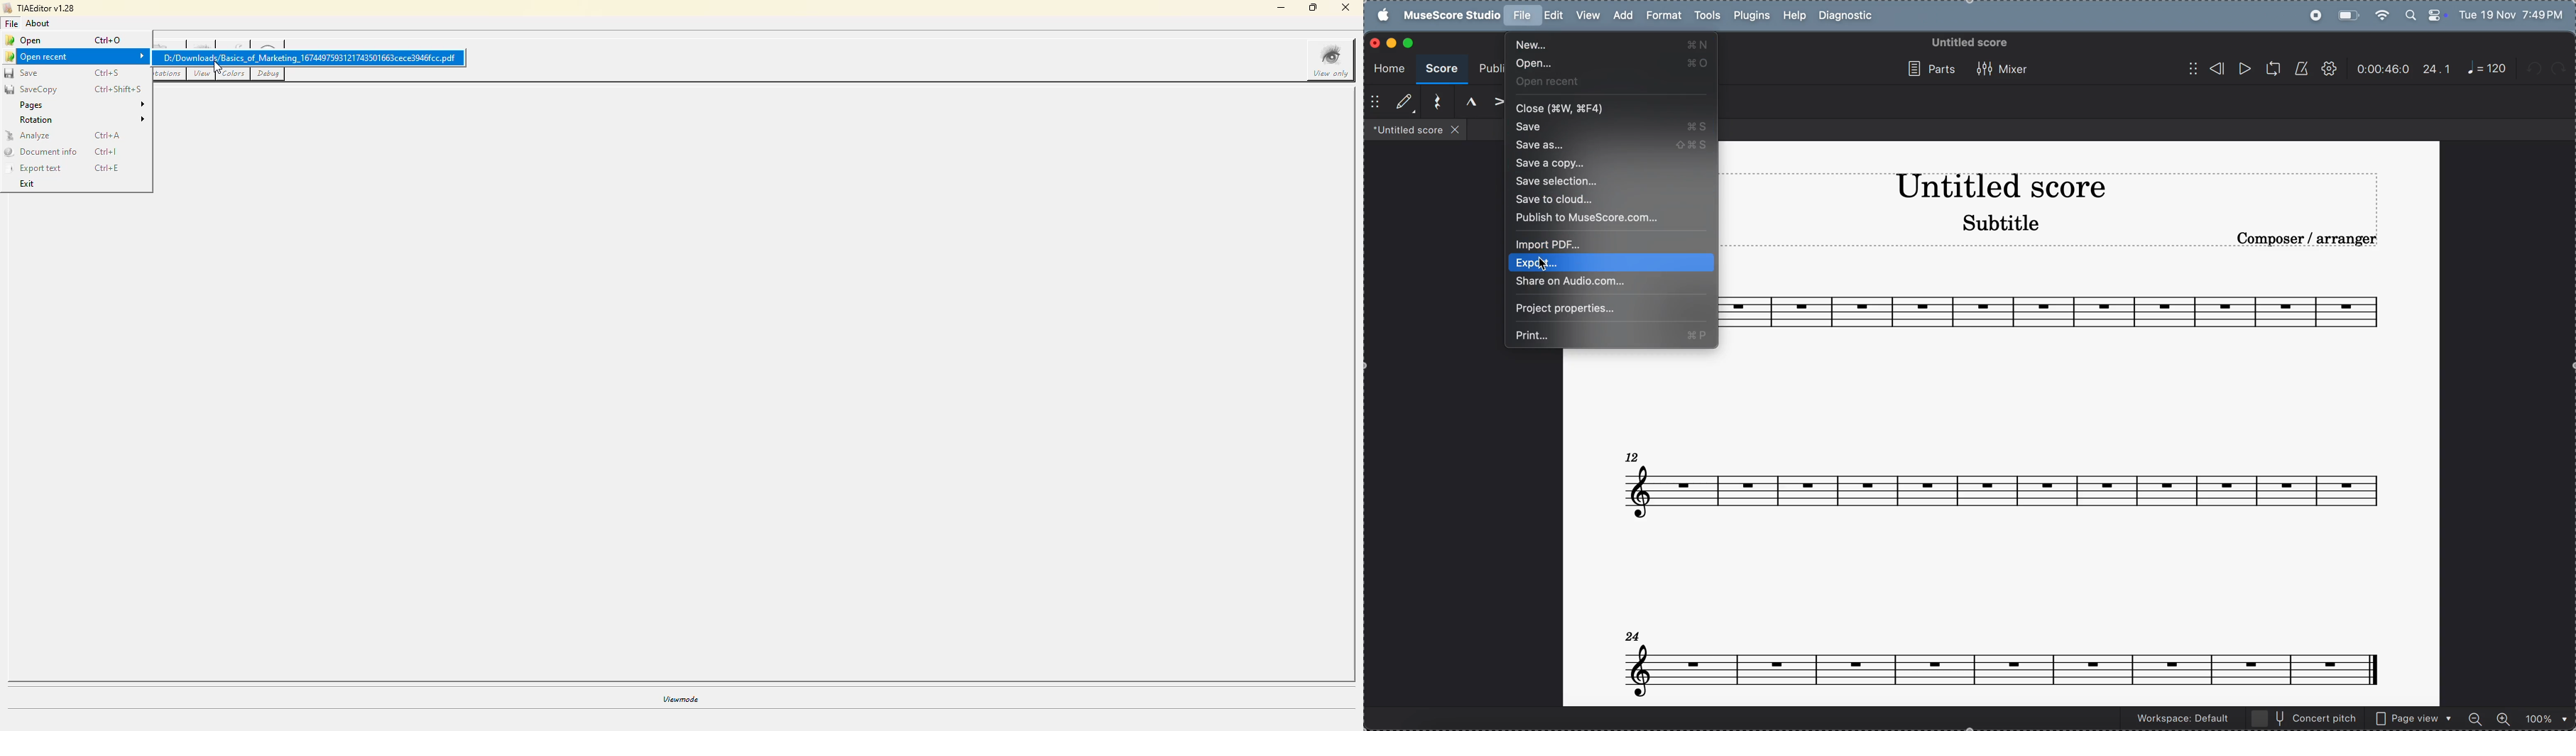 The height and width of the screenshot is (756, 2576). Describe the element at coordinates (1391, 43) in the screenshot. I see `minimize` at that location.